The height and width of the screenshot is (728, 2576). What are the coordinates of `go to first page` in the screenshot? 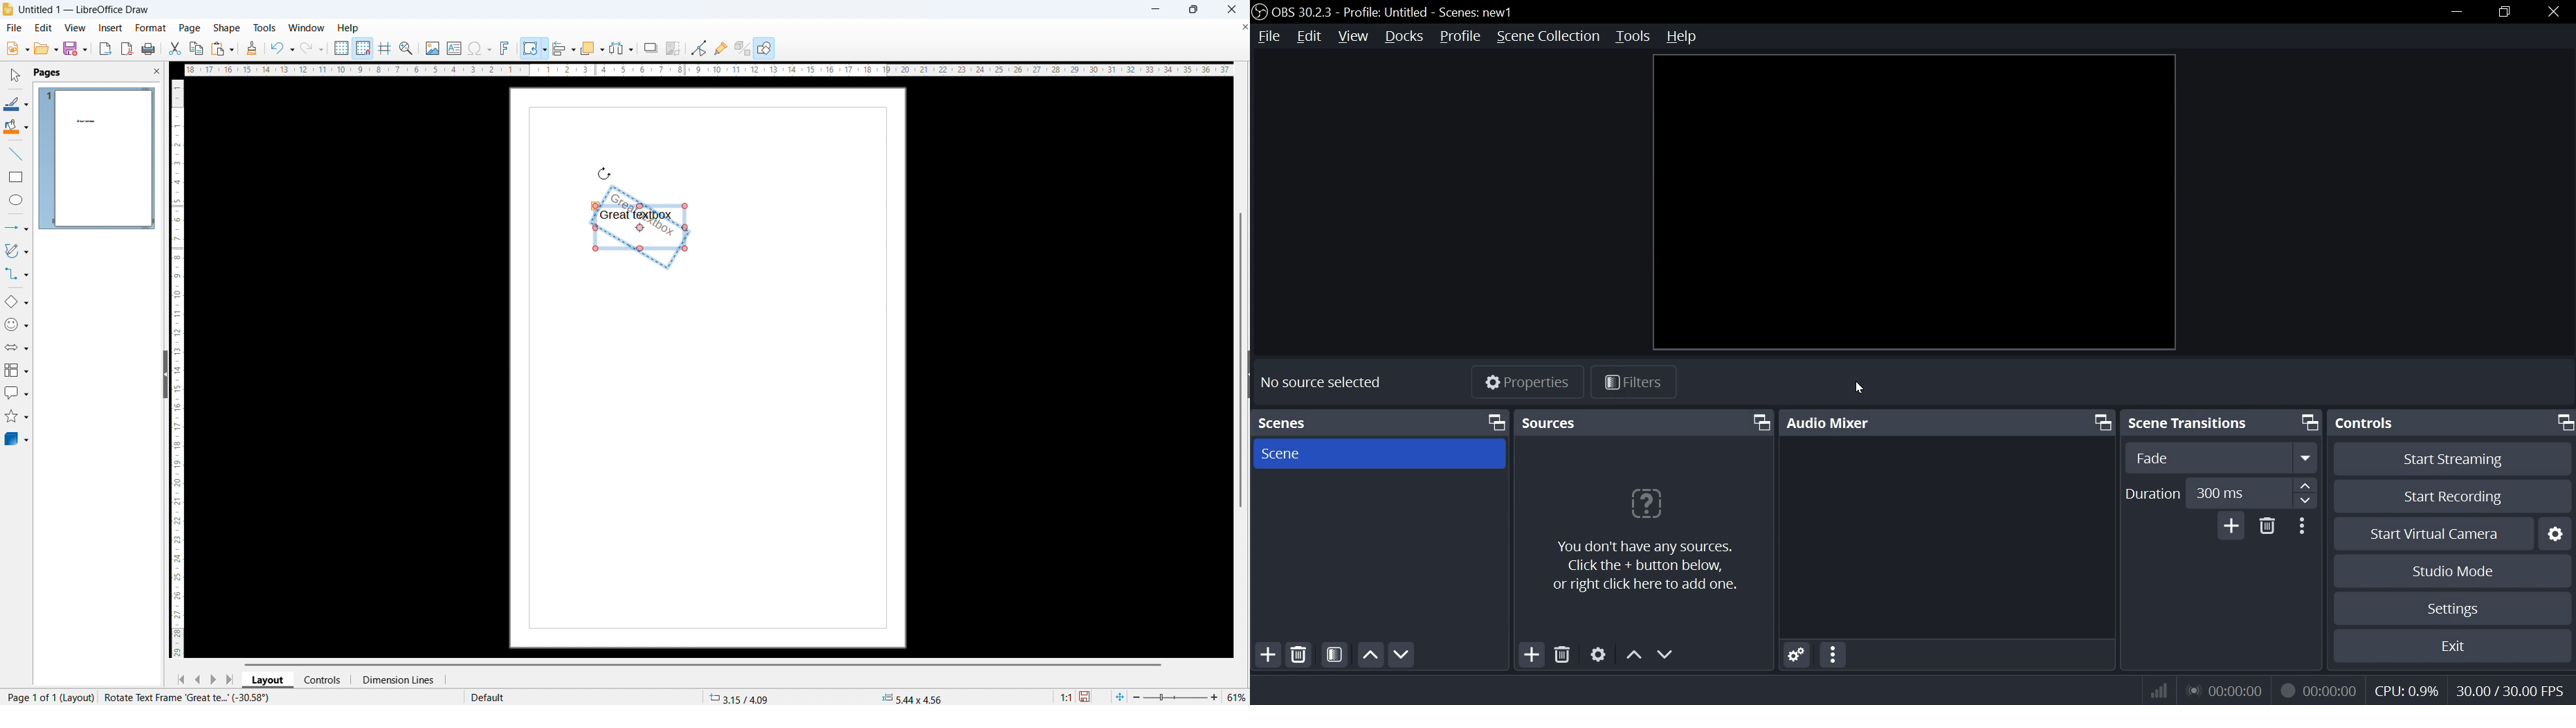 It's located at (181, 680).